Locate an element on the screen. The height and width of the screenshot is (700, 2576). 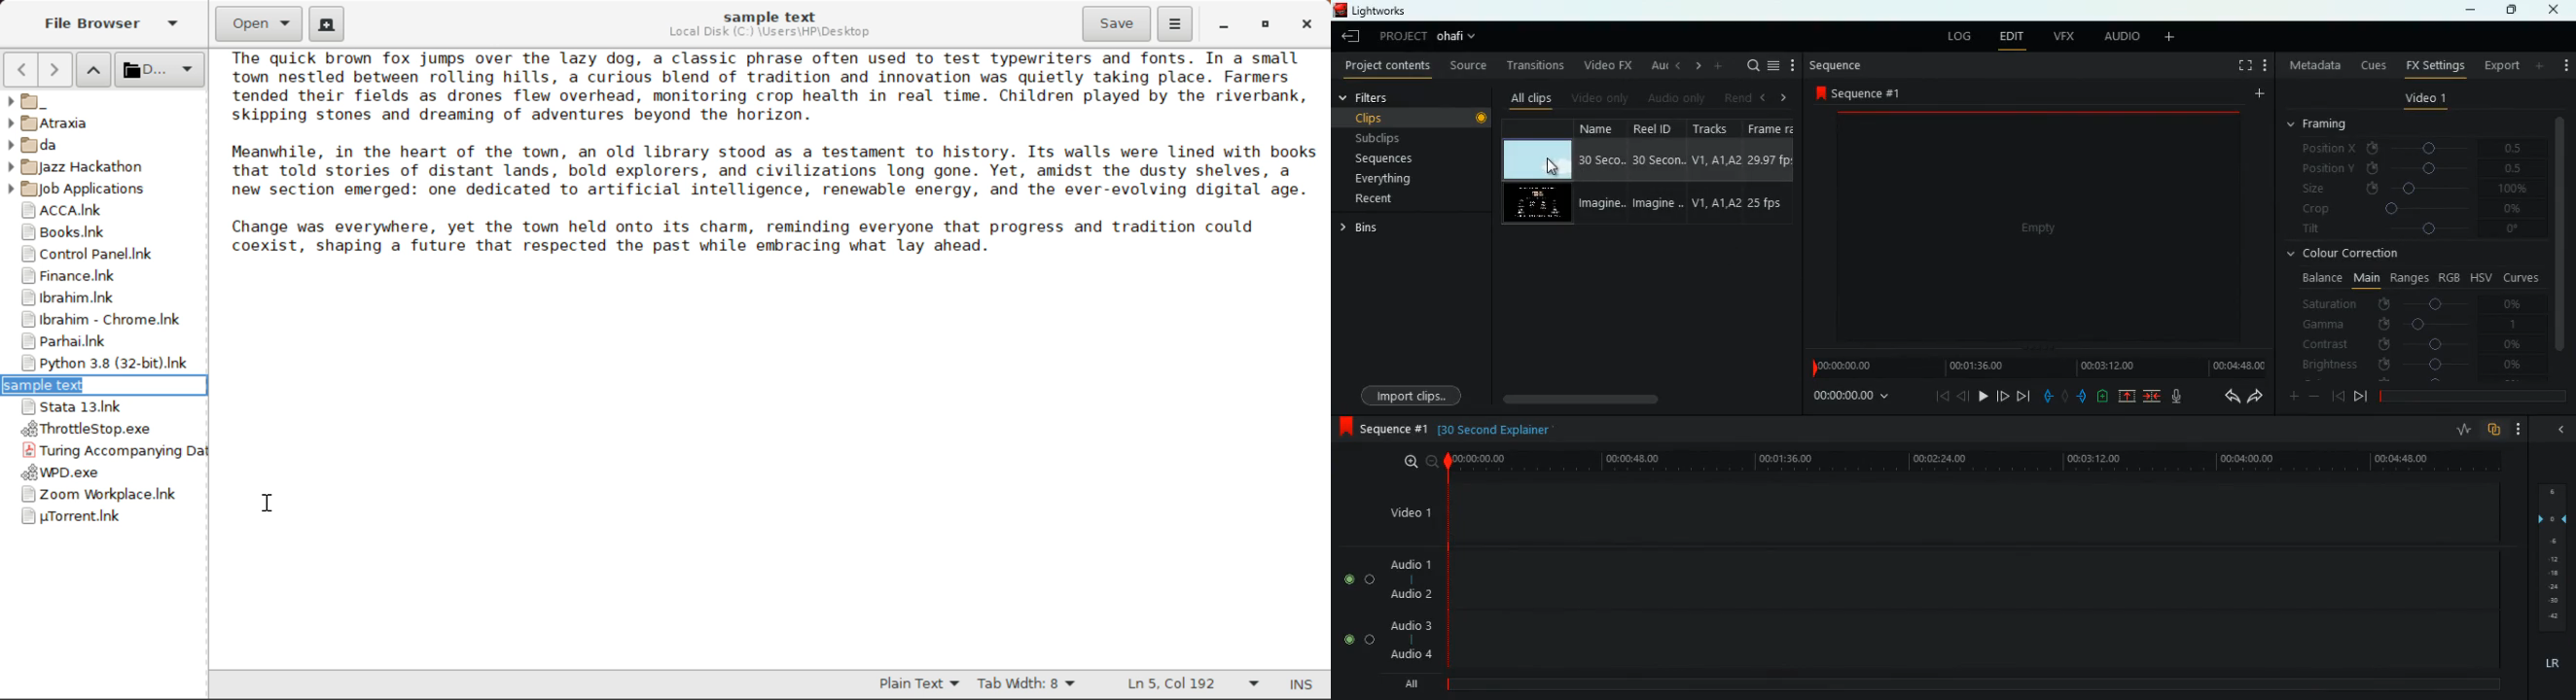
all is located at coordinates (1407, 686).